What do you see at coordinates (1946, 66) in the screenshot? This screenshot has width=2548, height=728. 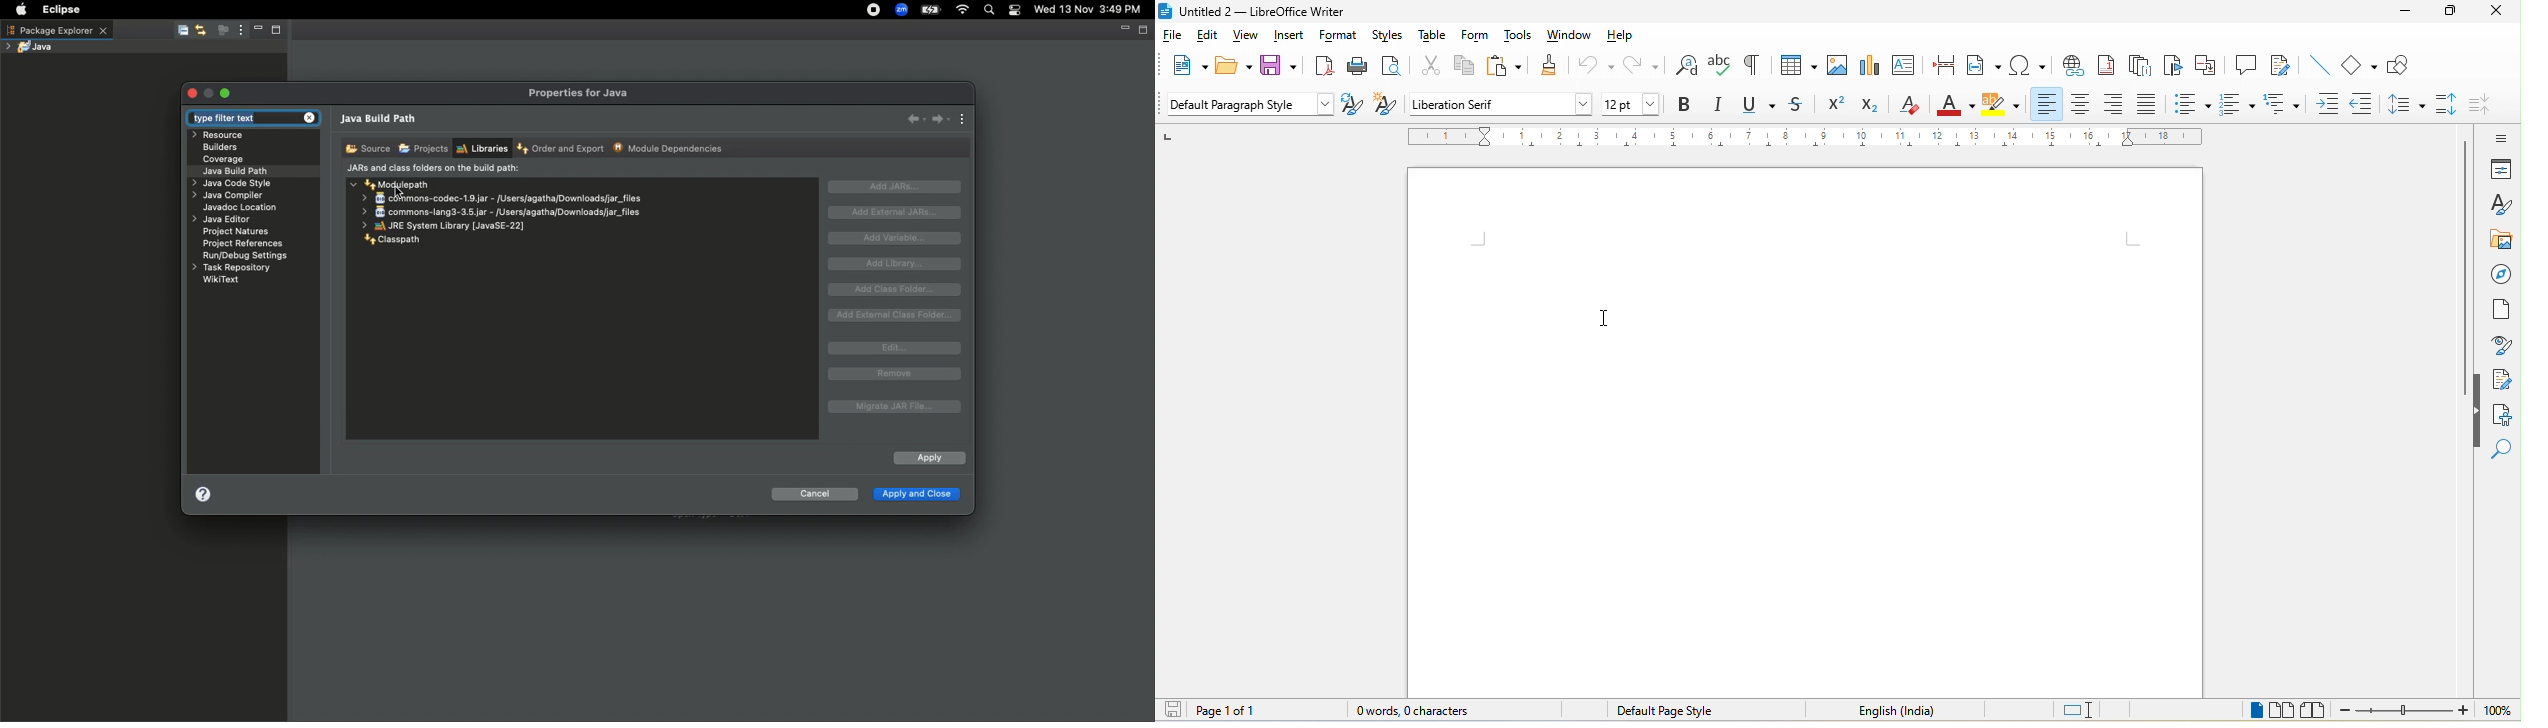 I see `page break` at bounding box center [1946, 66].